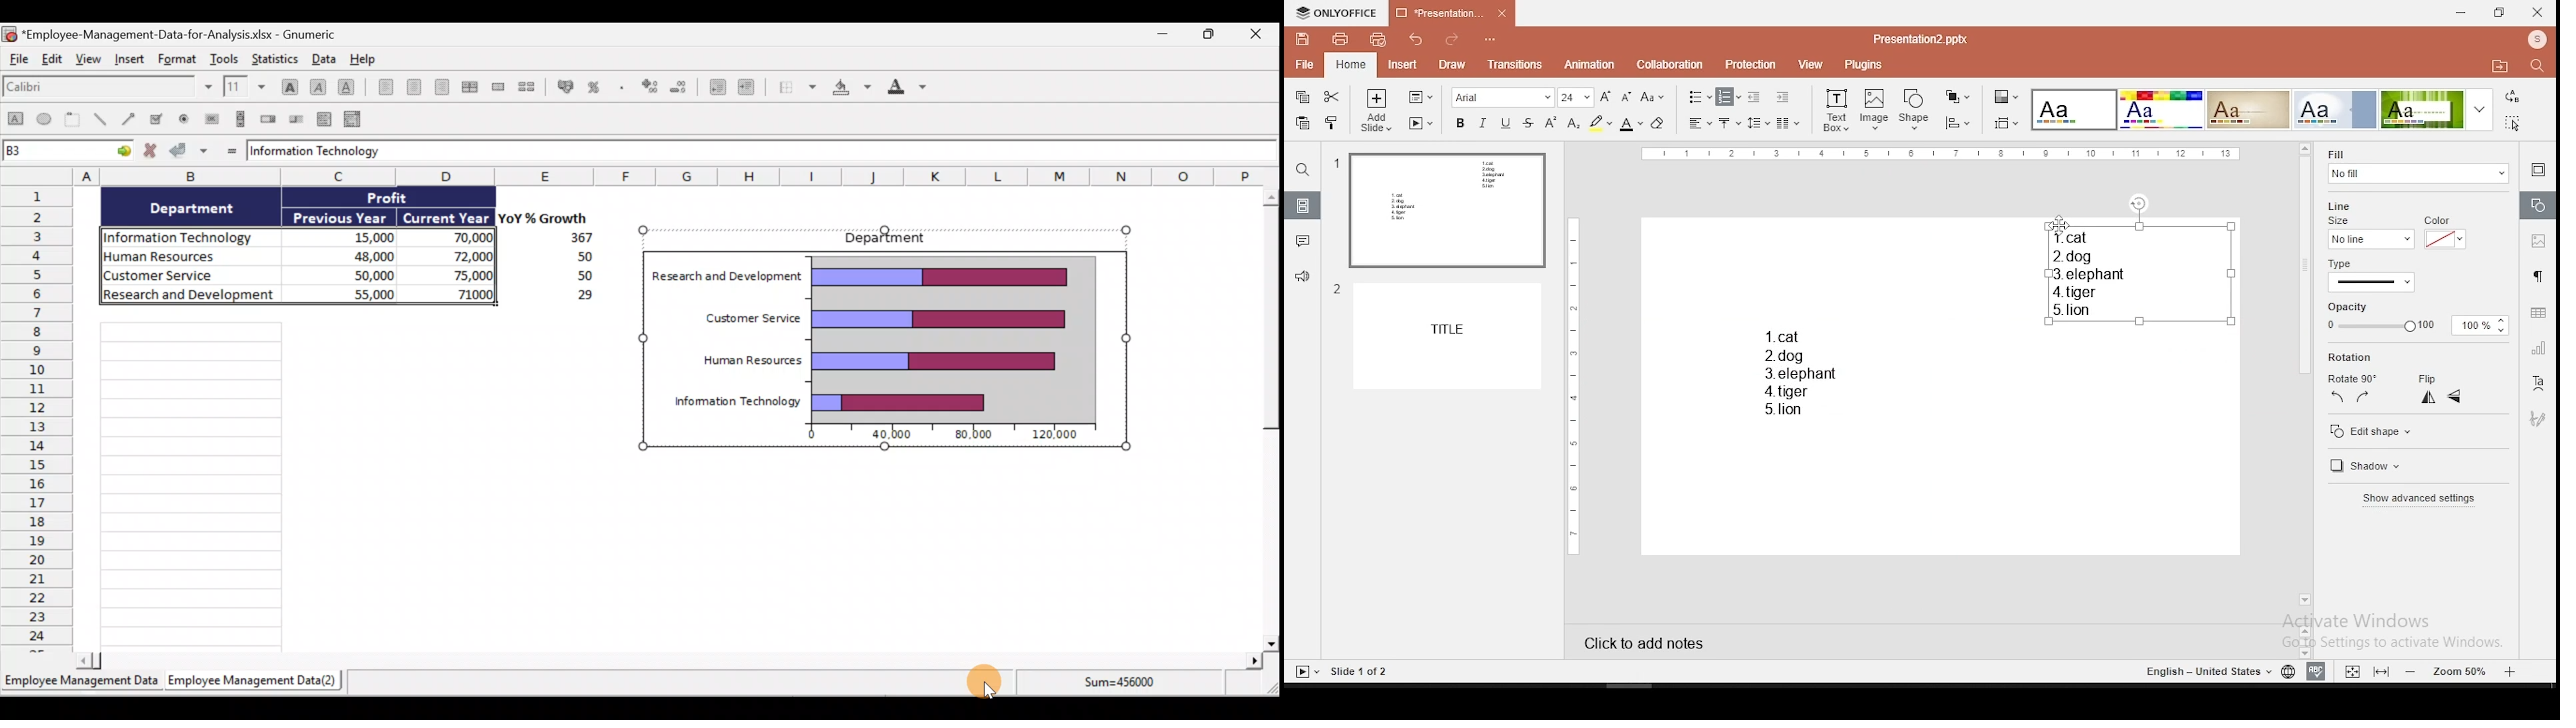 This screenshot has width=2576, height=728. What do you see at coordinates (1729, 97) in the screenshot?
I see `numbering` at bounding box center [1729, 97].